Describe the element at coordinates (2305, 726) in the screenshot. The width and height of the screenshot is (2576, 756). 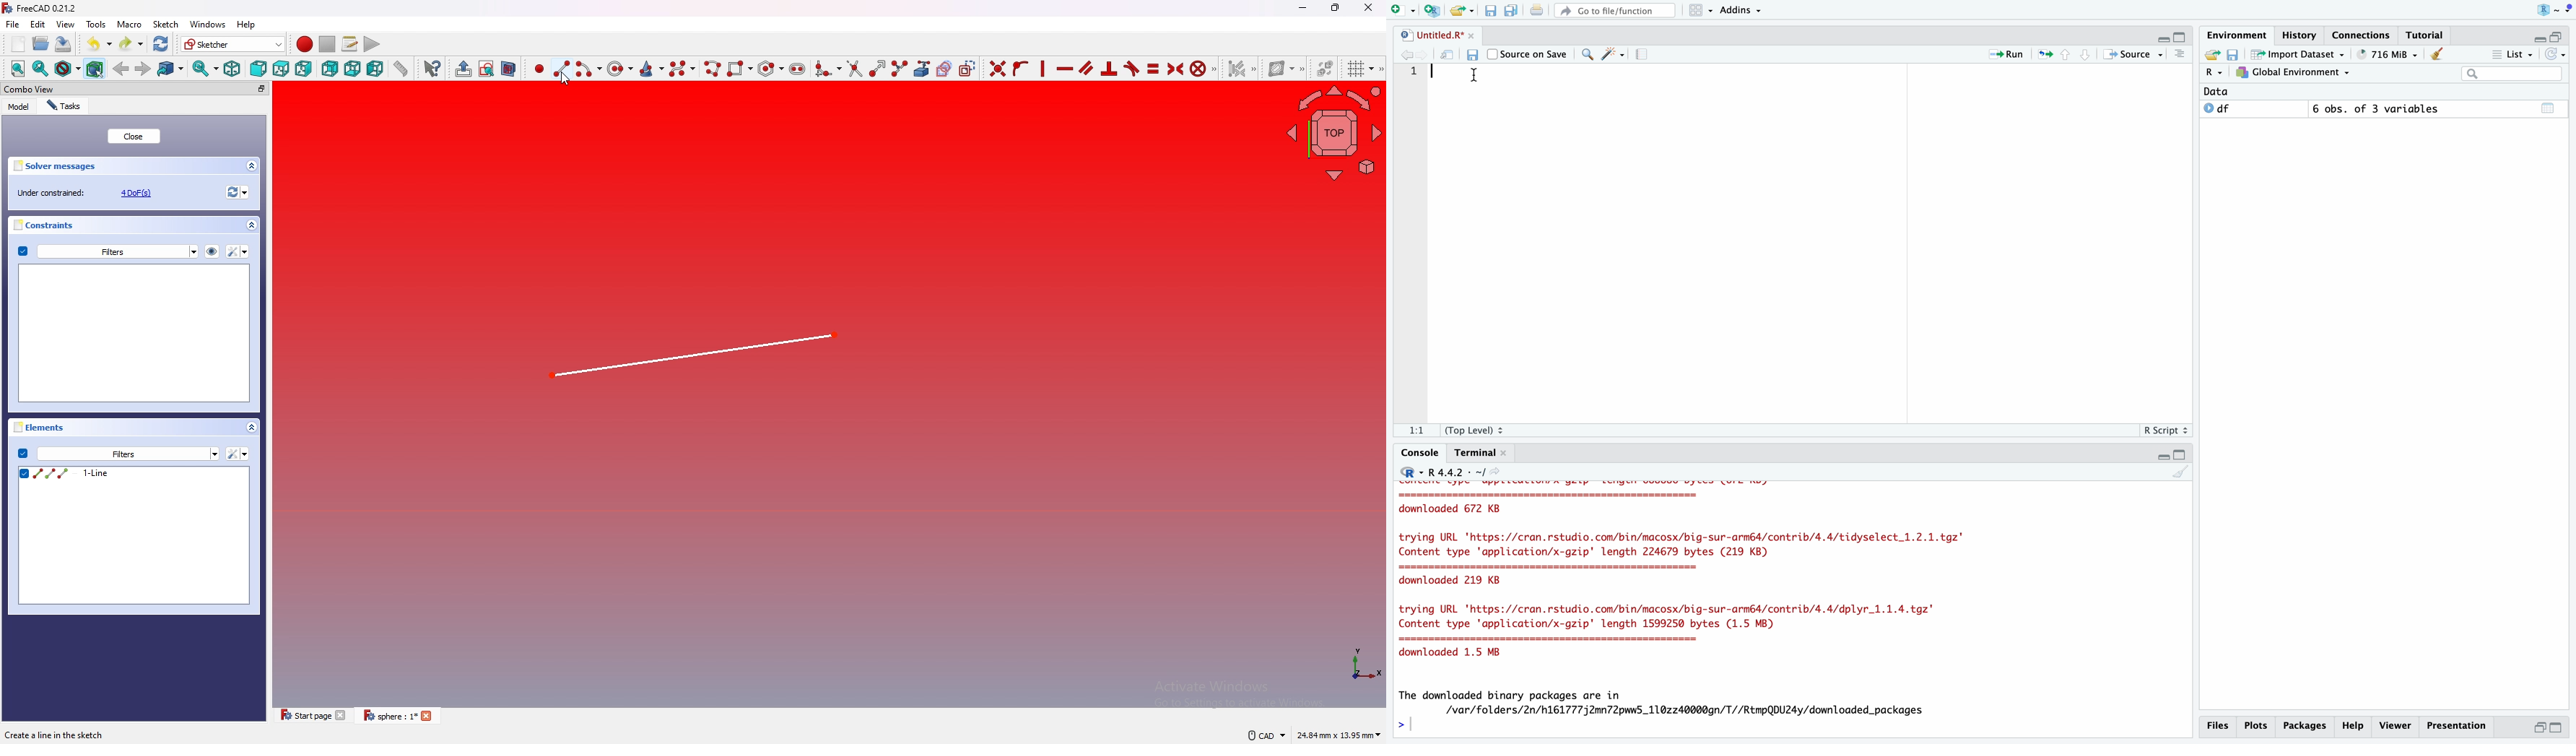
I see `Packages` at that location.